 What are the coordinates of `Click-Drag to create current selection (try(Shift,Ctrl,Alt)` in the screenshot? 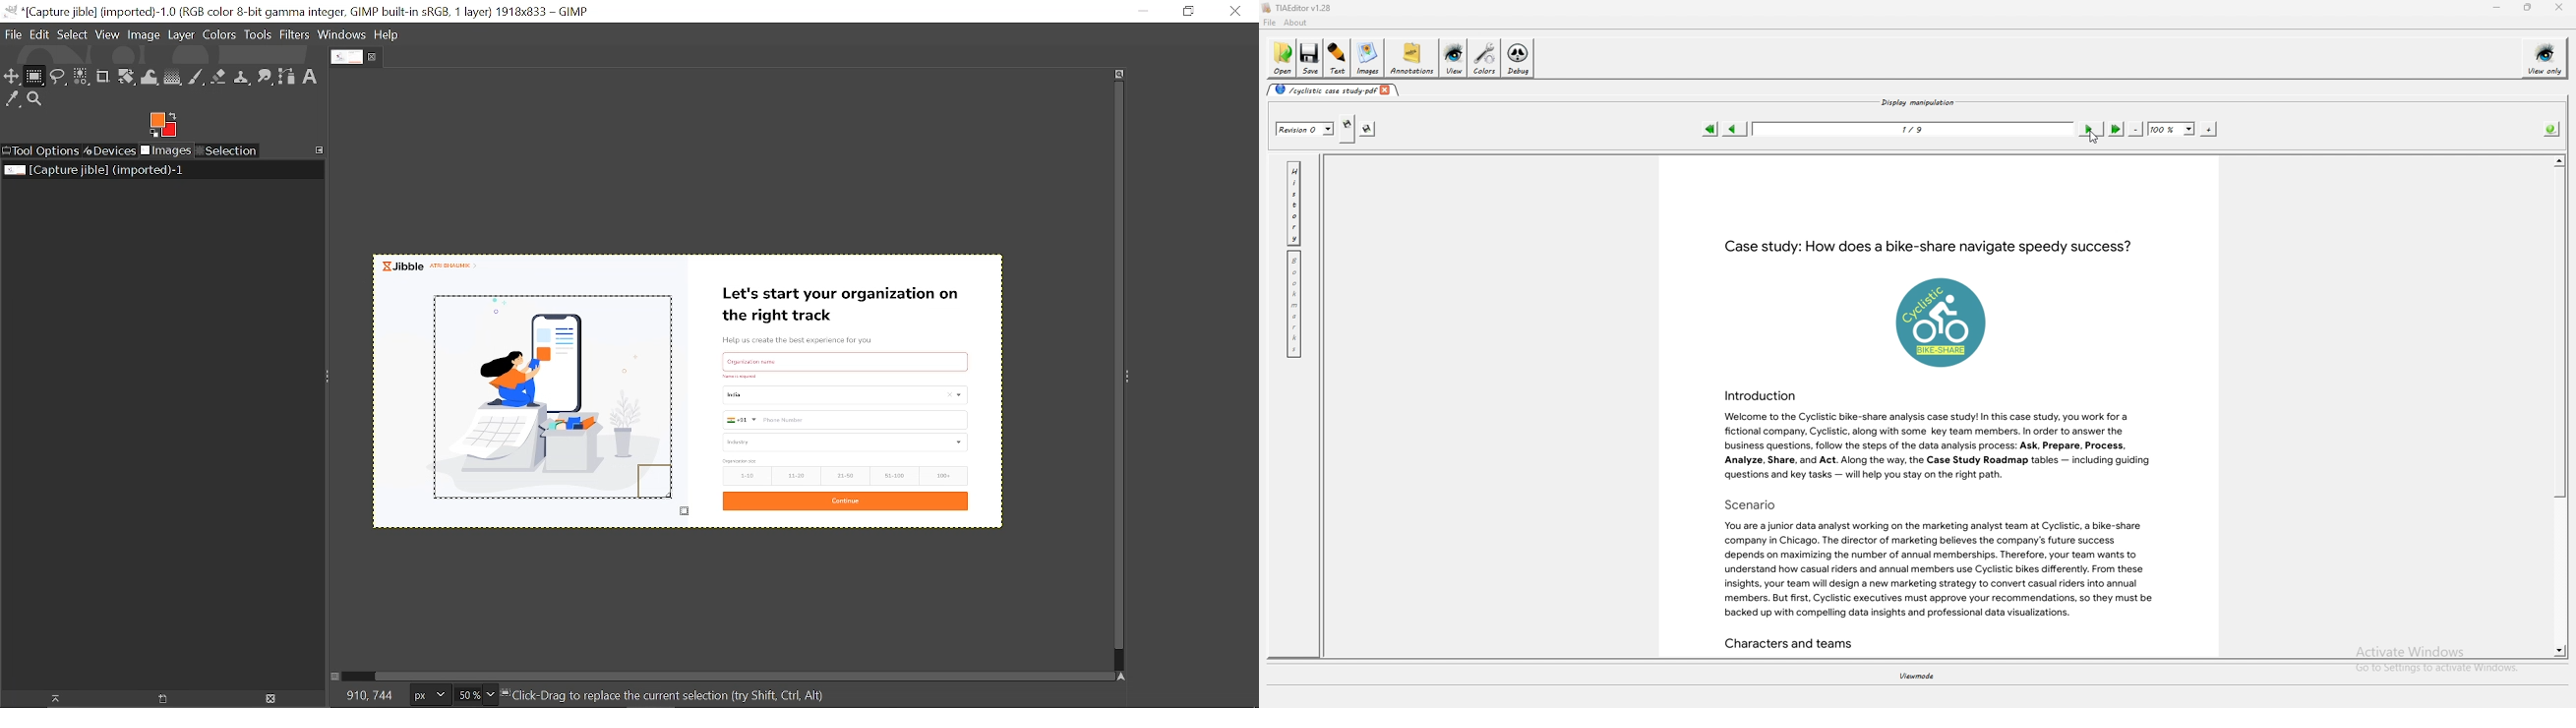 It's located at (684, 697).